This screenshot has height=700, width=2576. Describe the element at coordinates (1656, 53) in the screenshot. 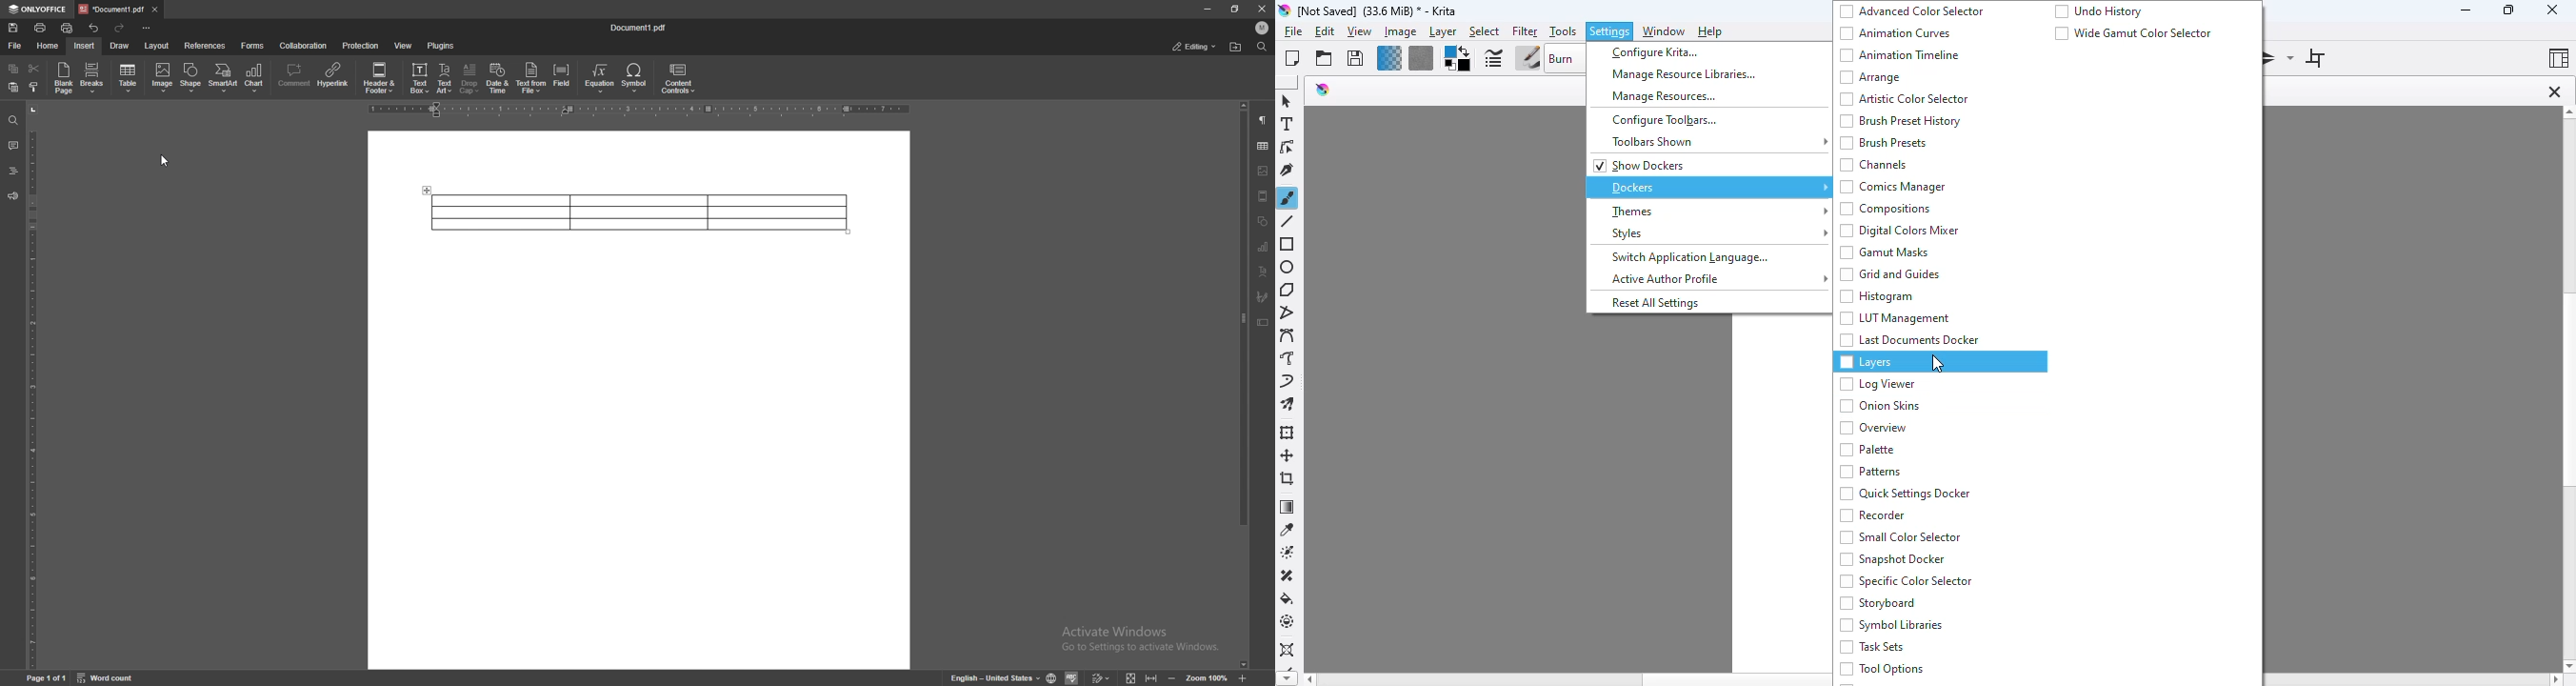

I see `configure krita` at that location.